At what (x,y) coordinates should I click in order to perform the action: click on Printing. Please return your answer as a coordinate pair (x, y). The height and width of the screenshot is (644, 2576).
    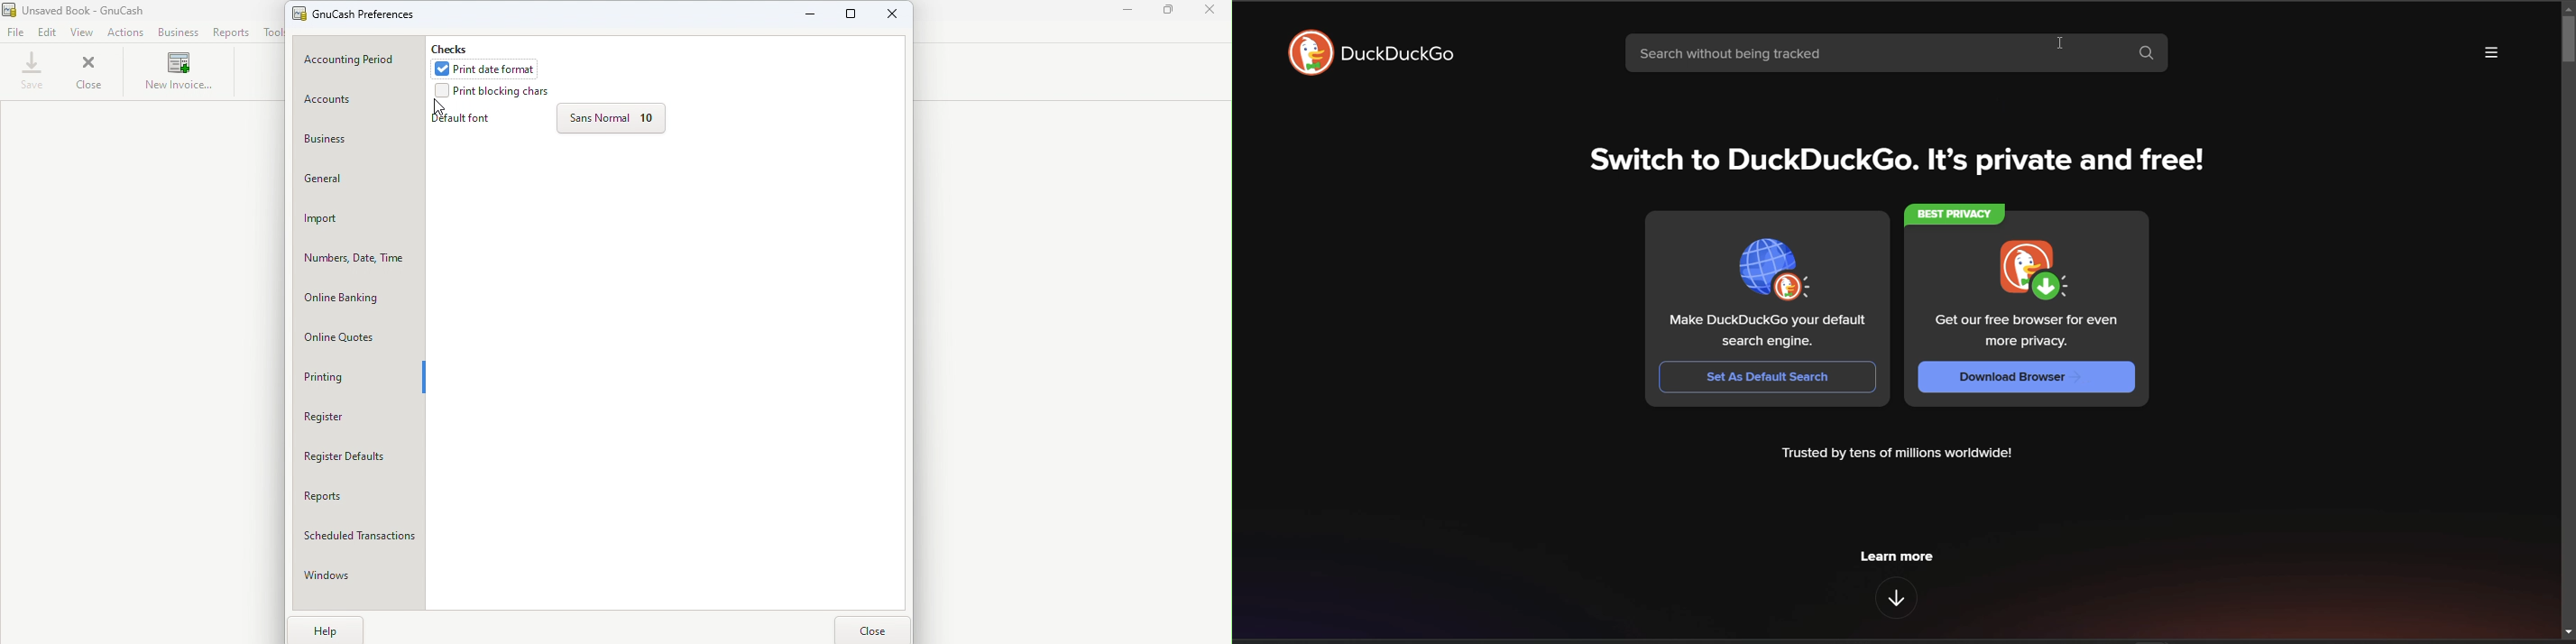
    Looking at the image, I should click on (356, 377).